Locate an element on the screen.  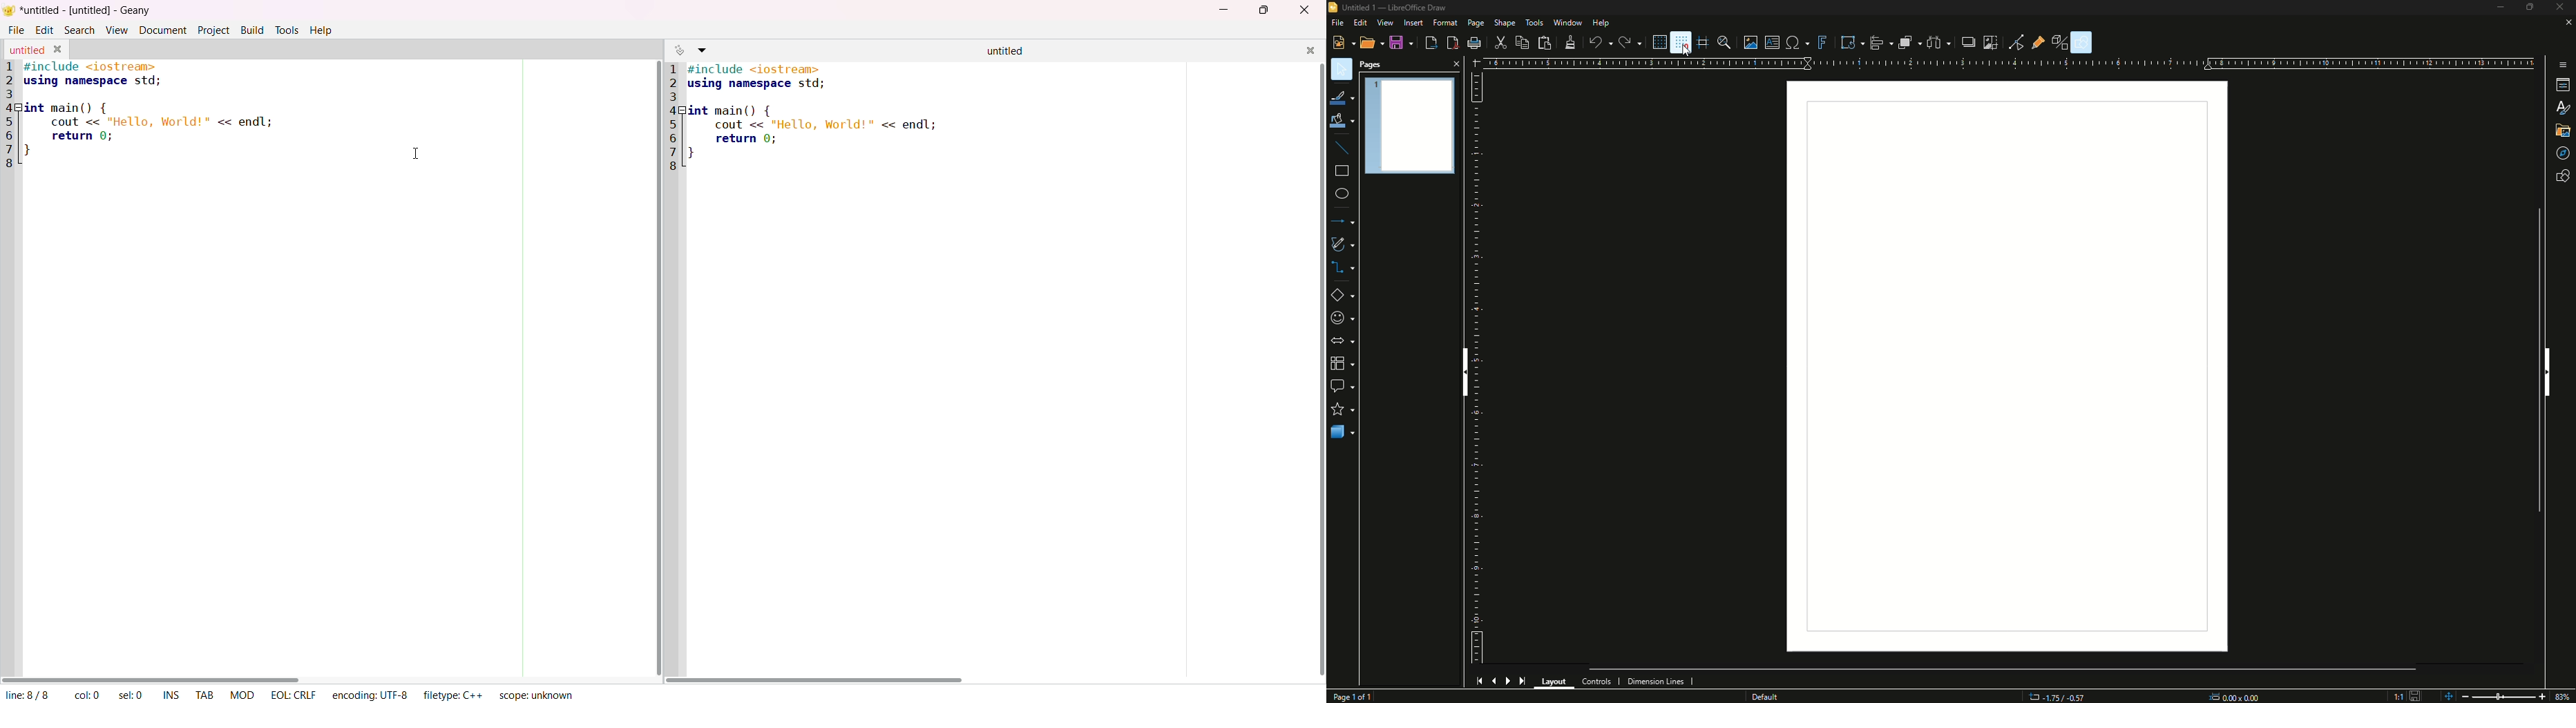
Dimension Lines is located at coordinates (1659, 680).